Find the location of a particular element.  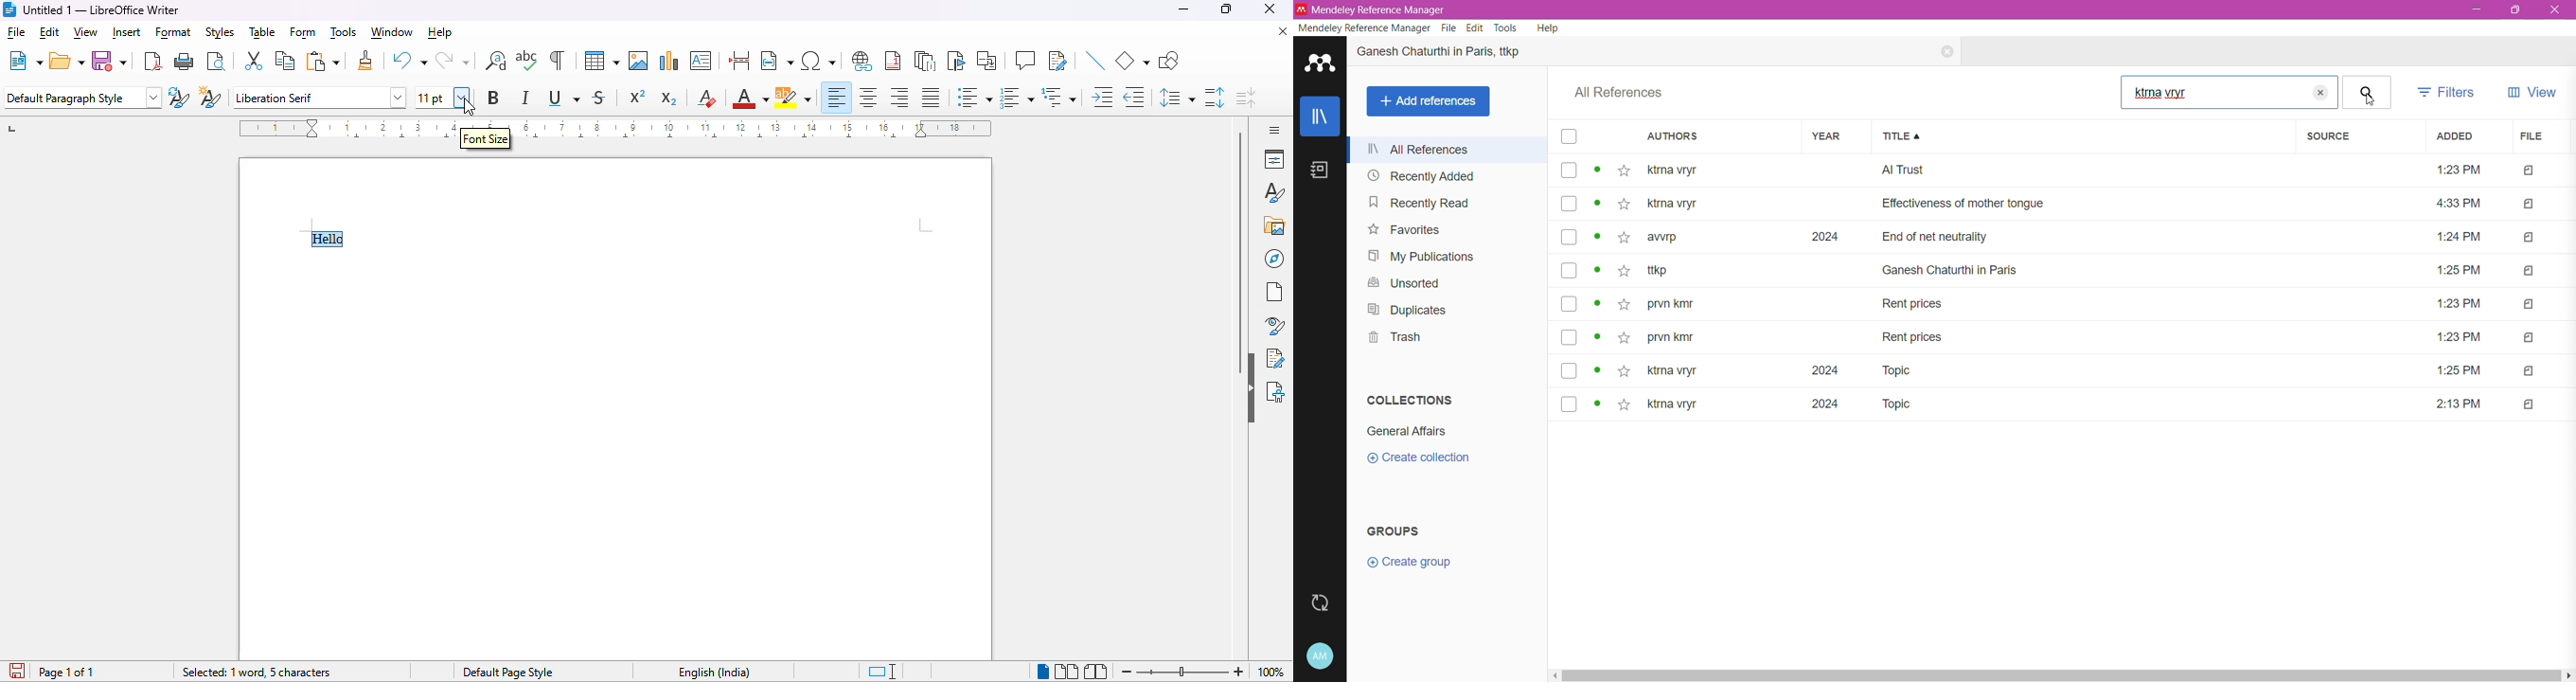

format is located at coordinates (174, 32).